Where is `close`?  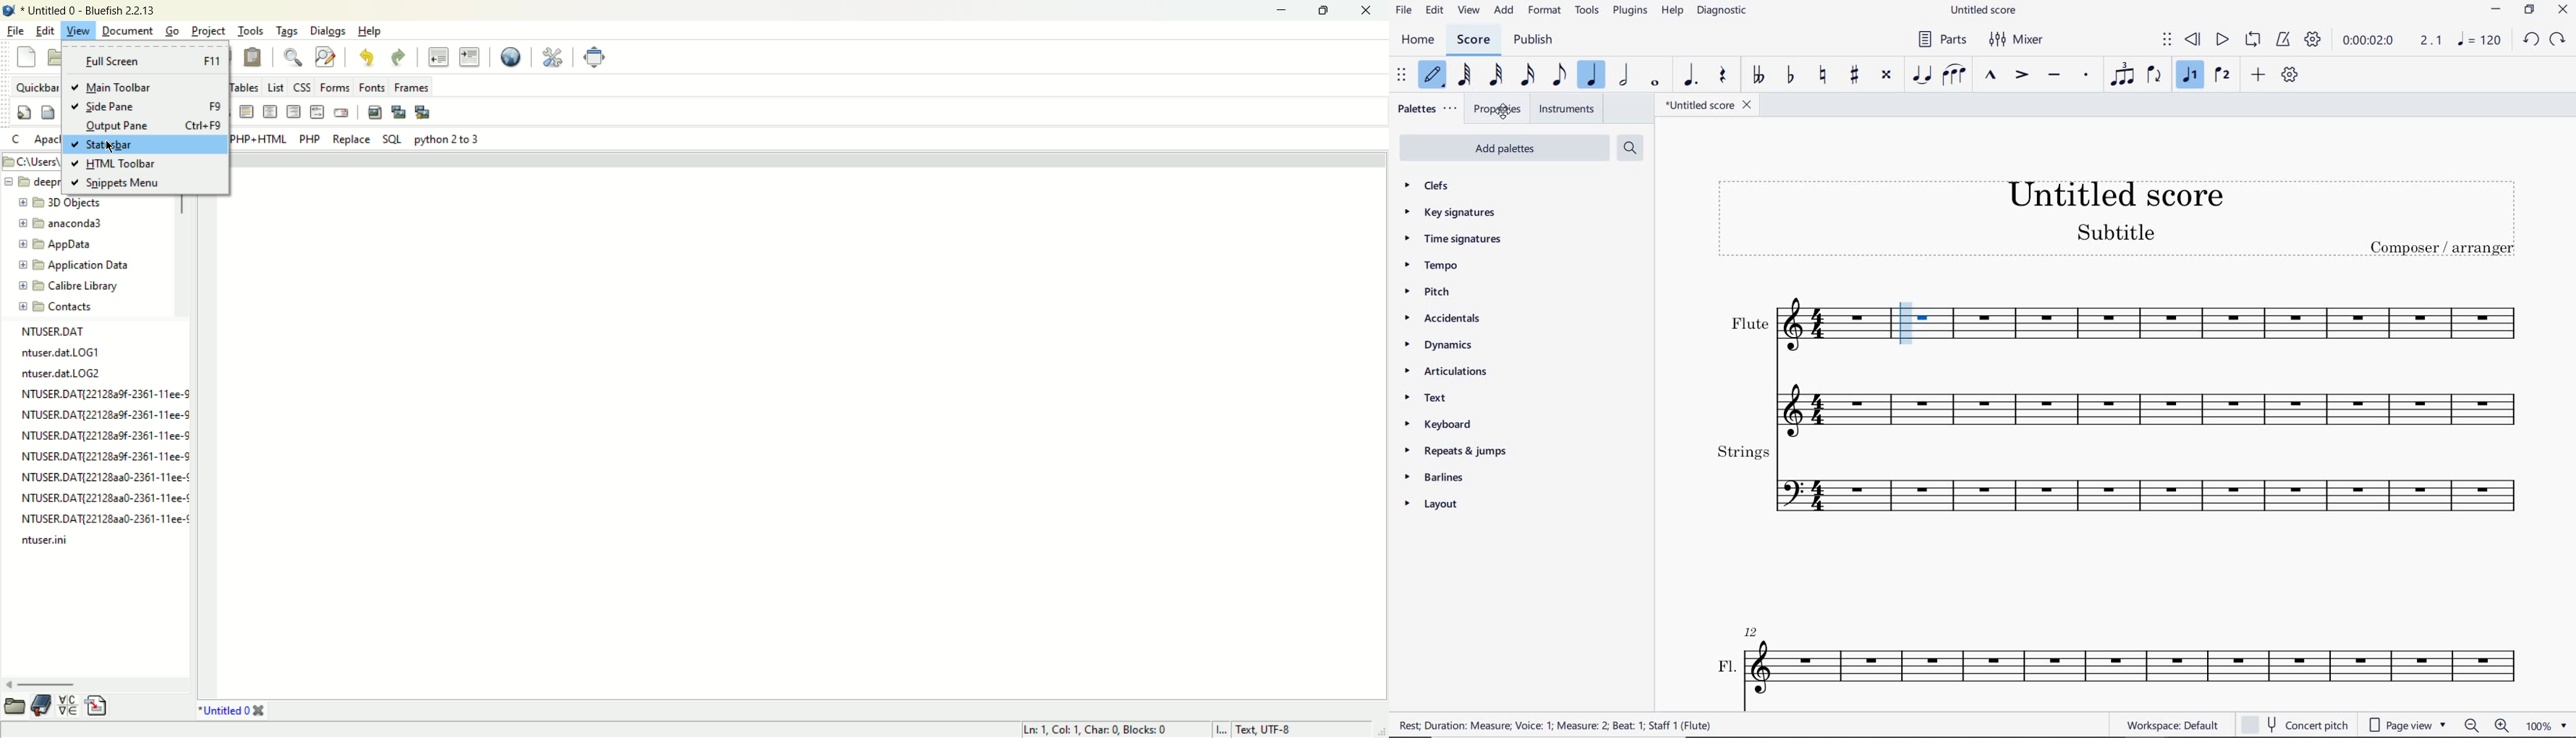 close is located at coordinates (259, 711).